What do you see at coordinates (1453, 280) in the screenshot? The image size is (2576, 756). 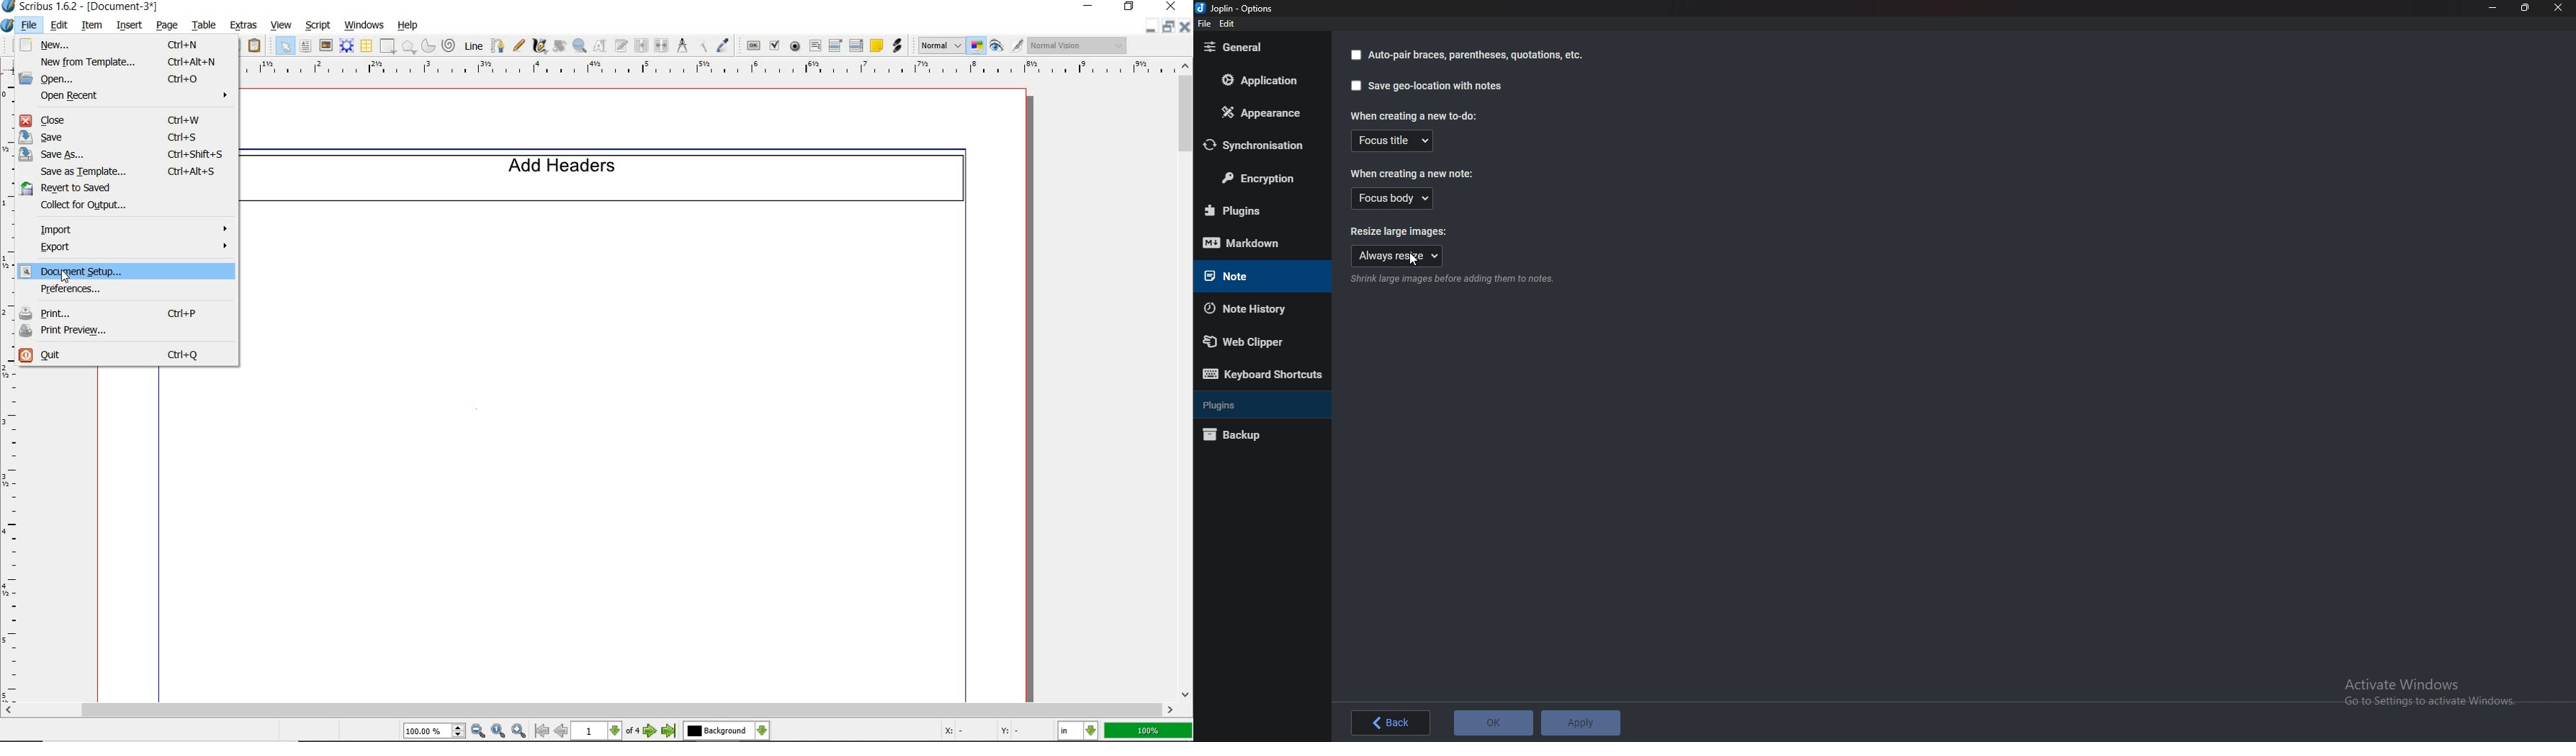 I see `Info` at bounding box center [1453, 280].